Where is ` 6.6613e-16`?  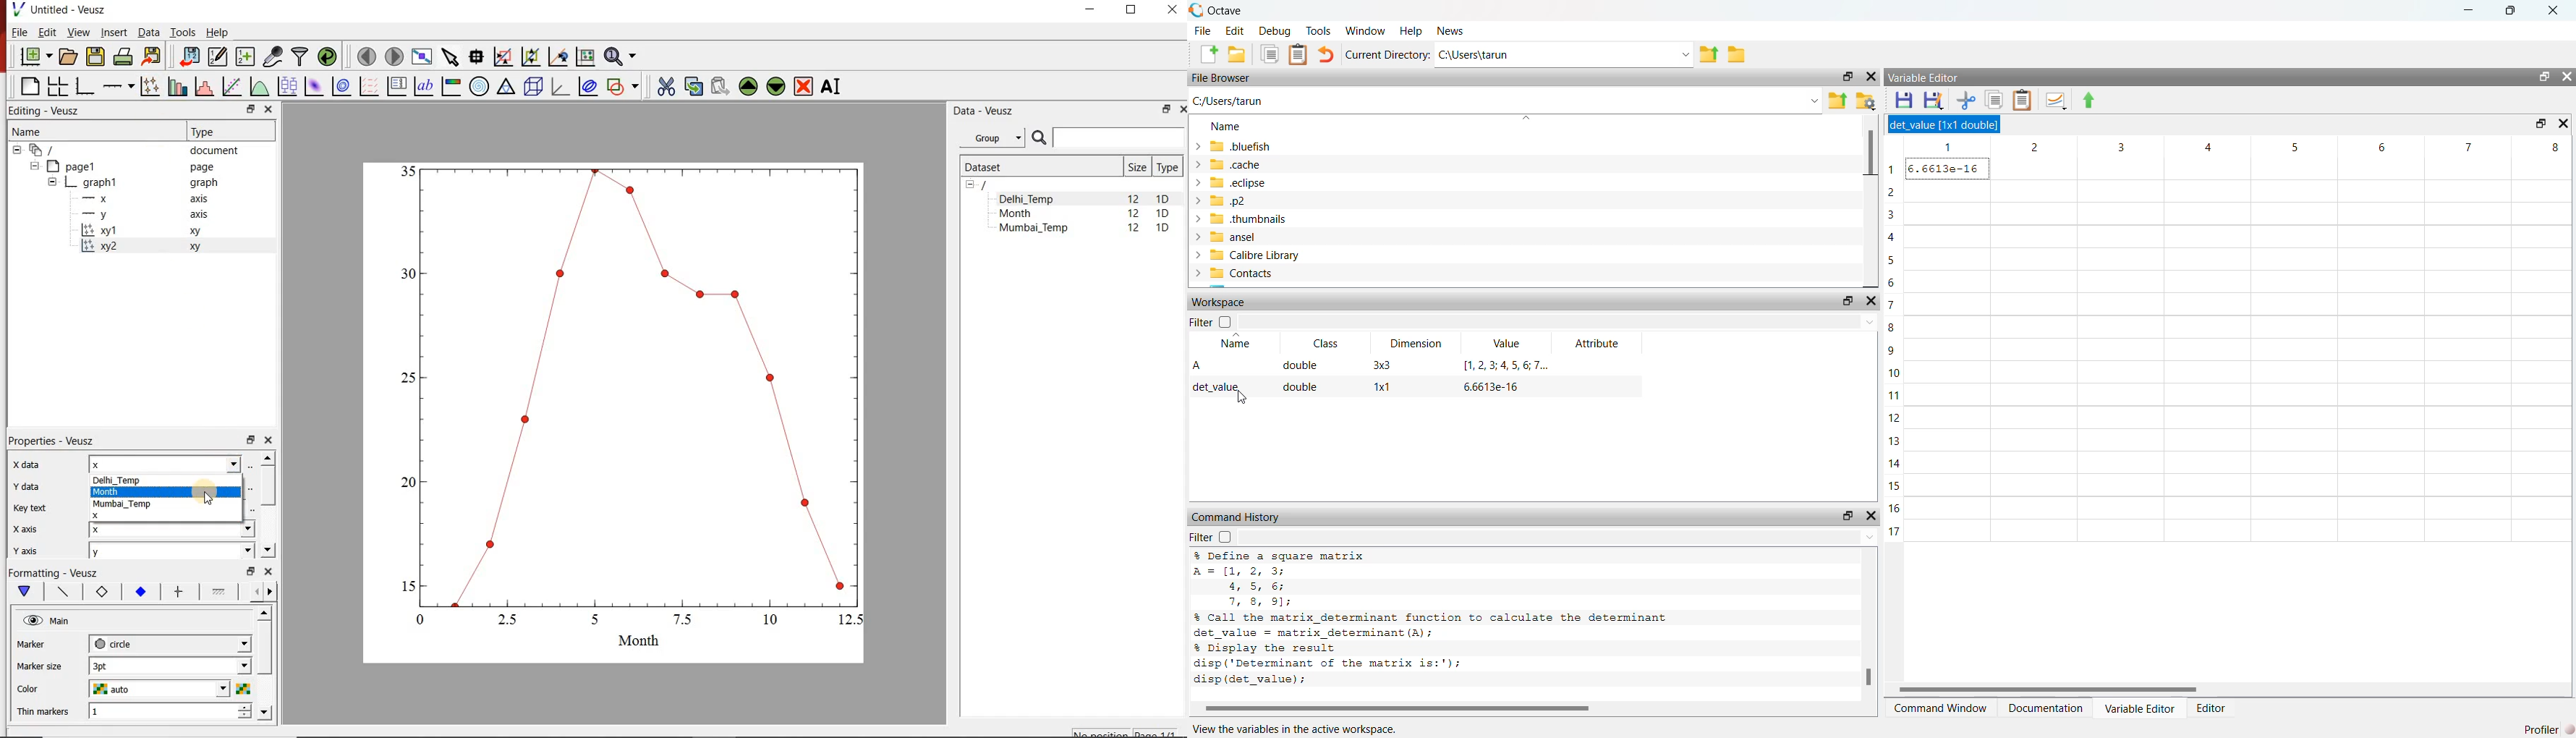
 6.6613e-16 is located at coordinates (1950, 169).